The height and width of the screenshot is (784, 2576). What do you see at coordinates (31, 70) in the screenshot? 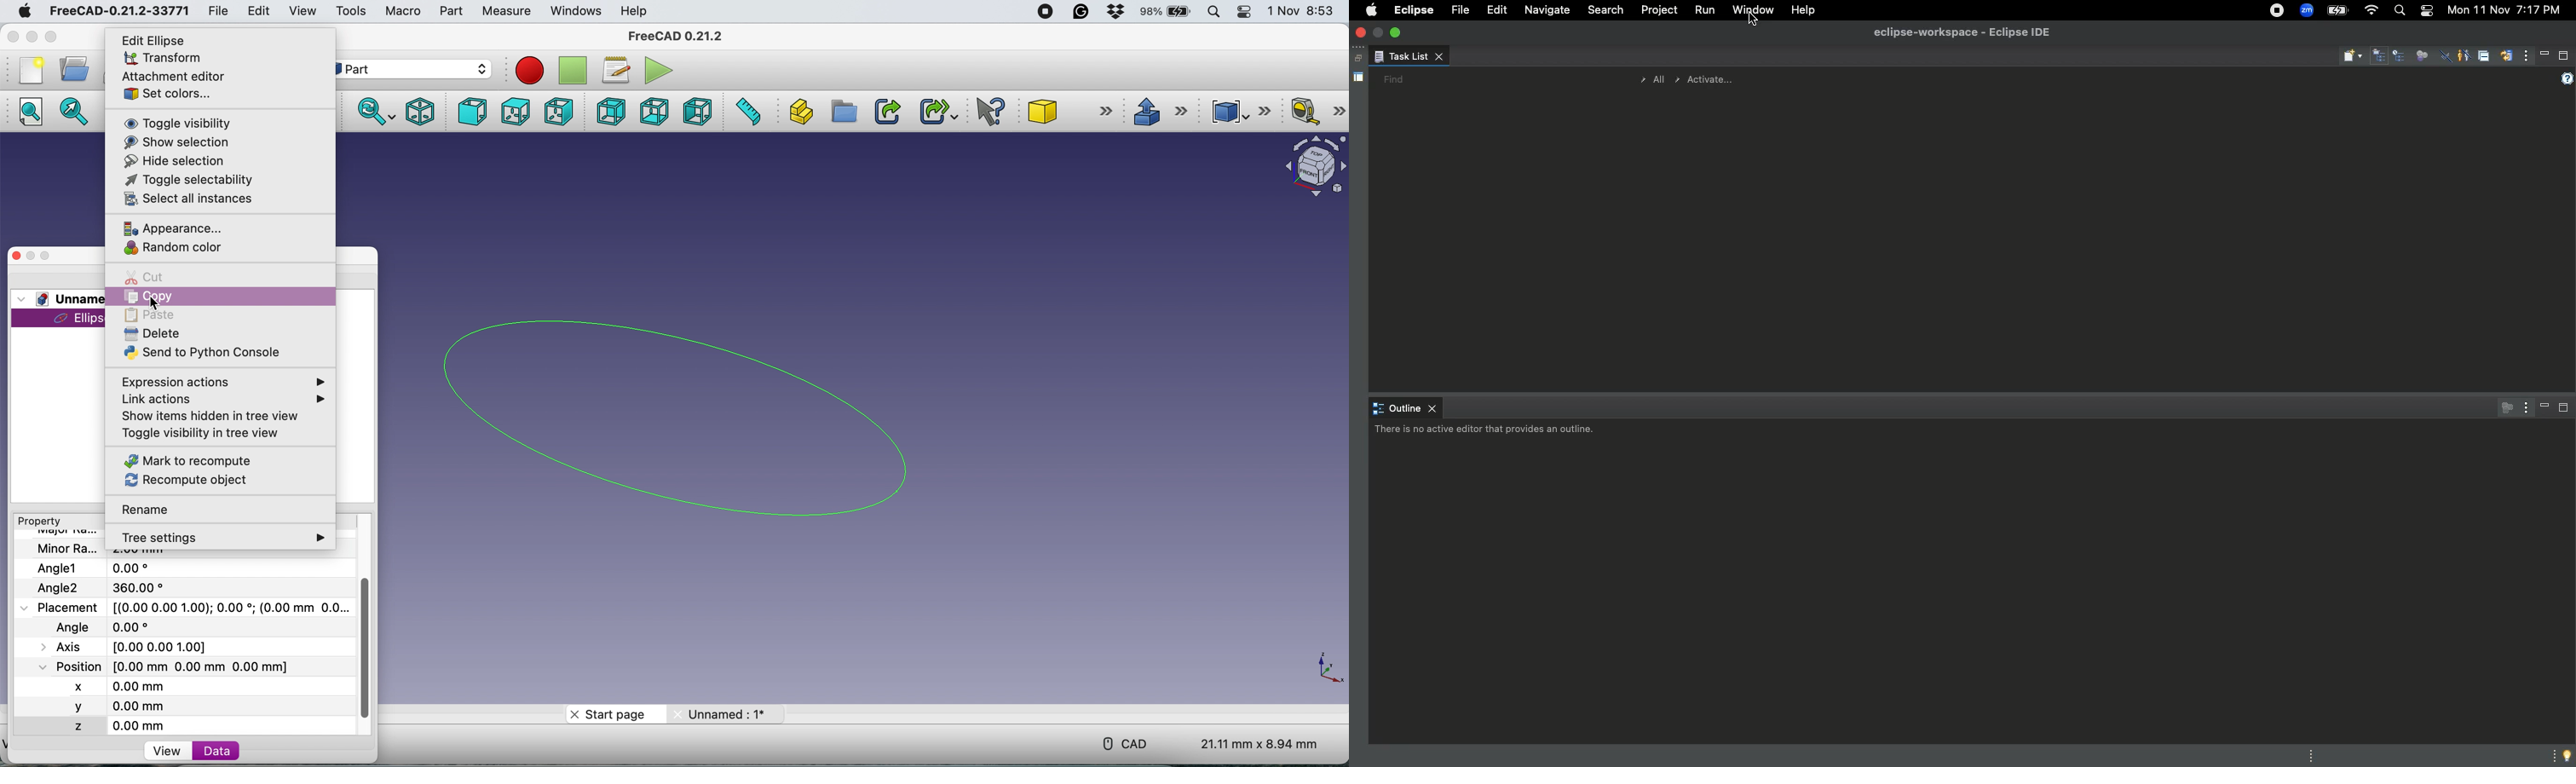
I see `new` at bounding box center [31, 70].